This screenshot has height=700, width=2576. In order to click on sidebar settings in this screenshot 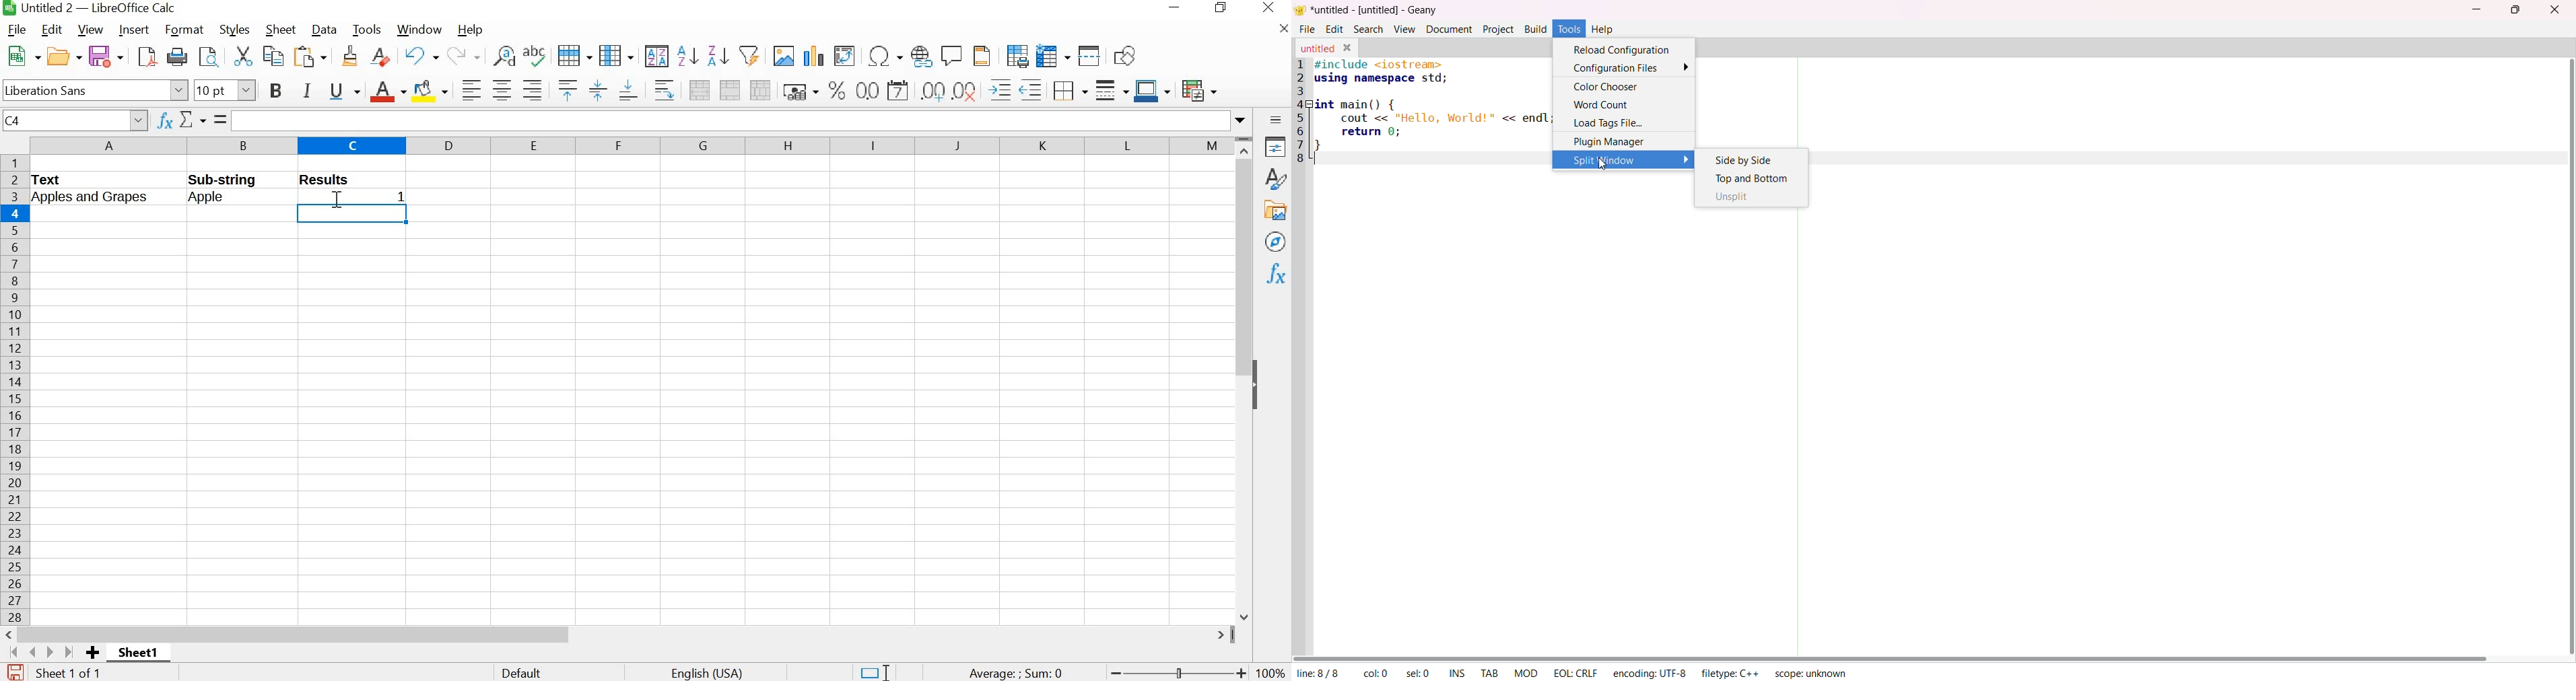, I will do `click(1276, 120)`.